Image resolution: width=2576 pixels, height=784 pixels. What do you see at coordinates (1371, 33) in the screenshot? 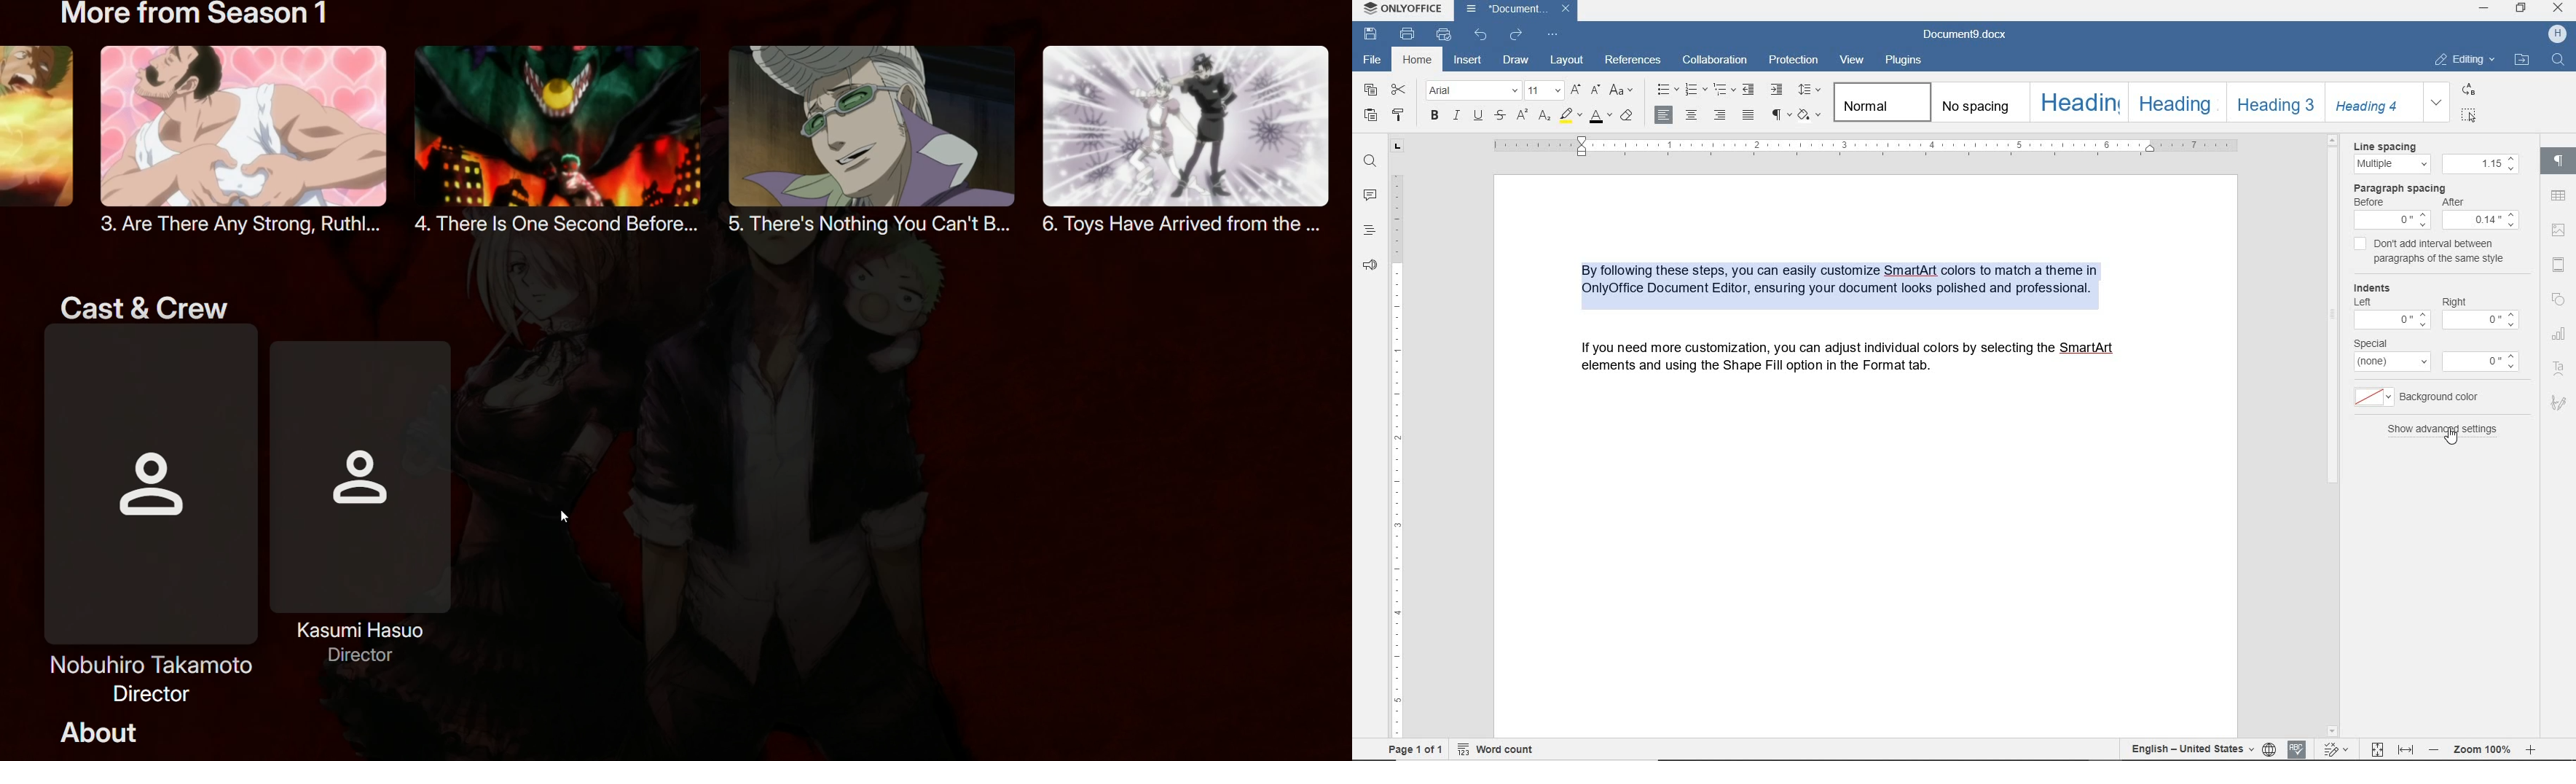
I see `save` at bounding box center [1371, 33].